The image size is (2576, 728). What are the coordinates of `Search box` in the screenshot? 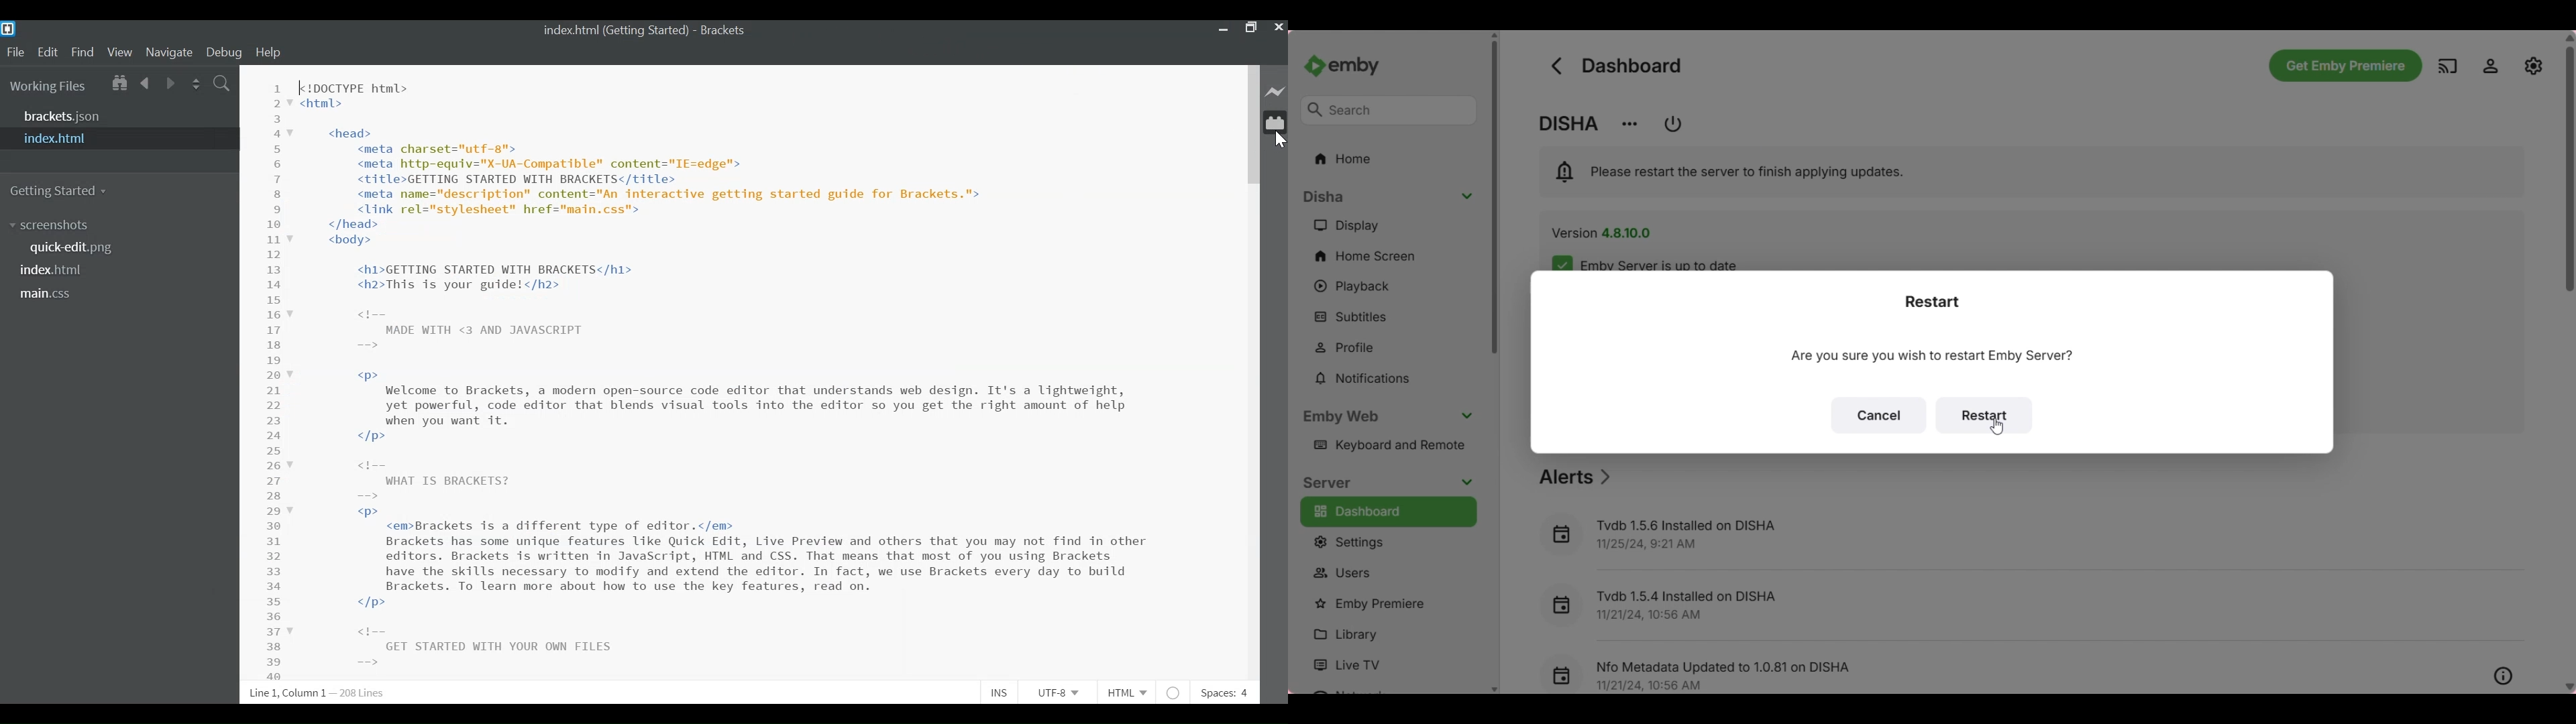 It's located at (1388, 111).